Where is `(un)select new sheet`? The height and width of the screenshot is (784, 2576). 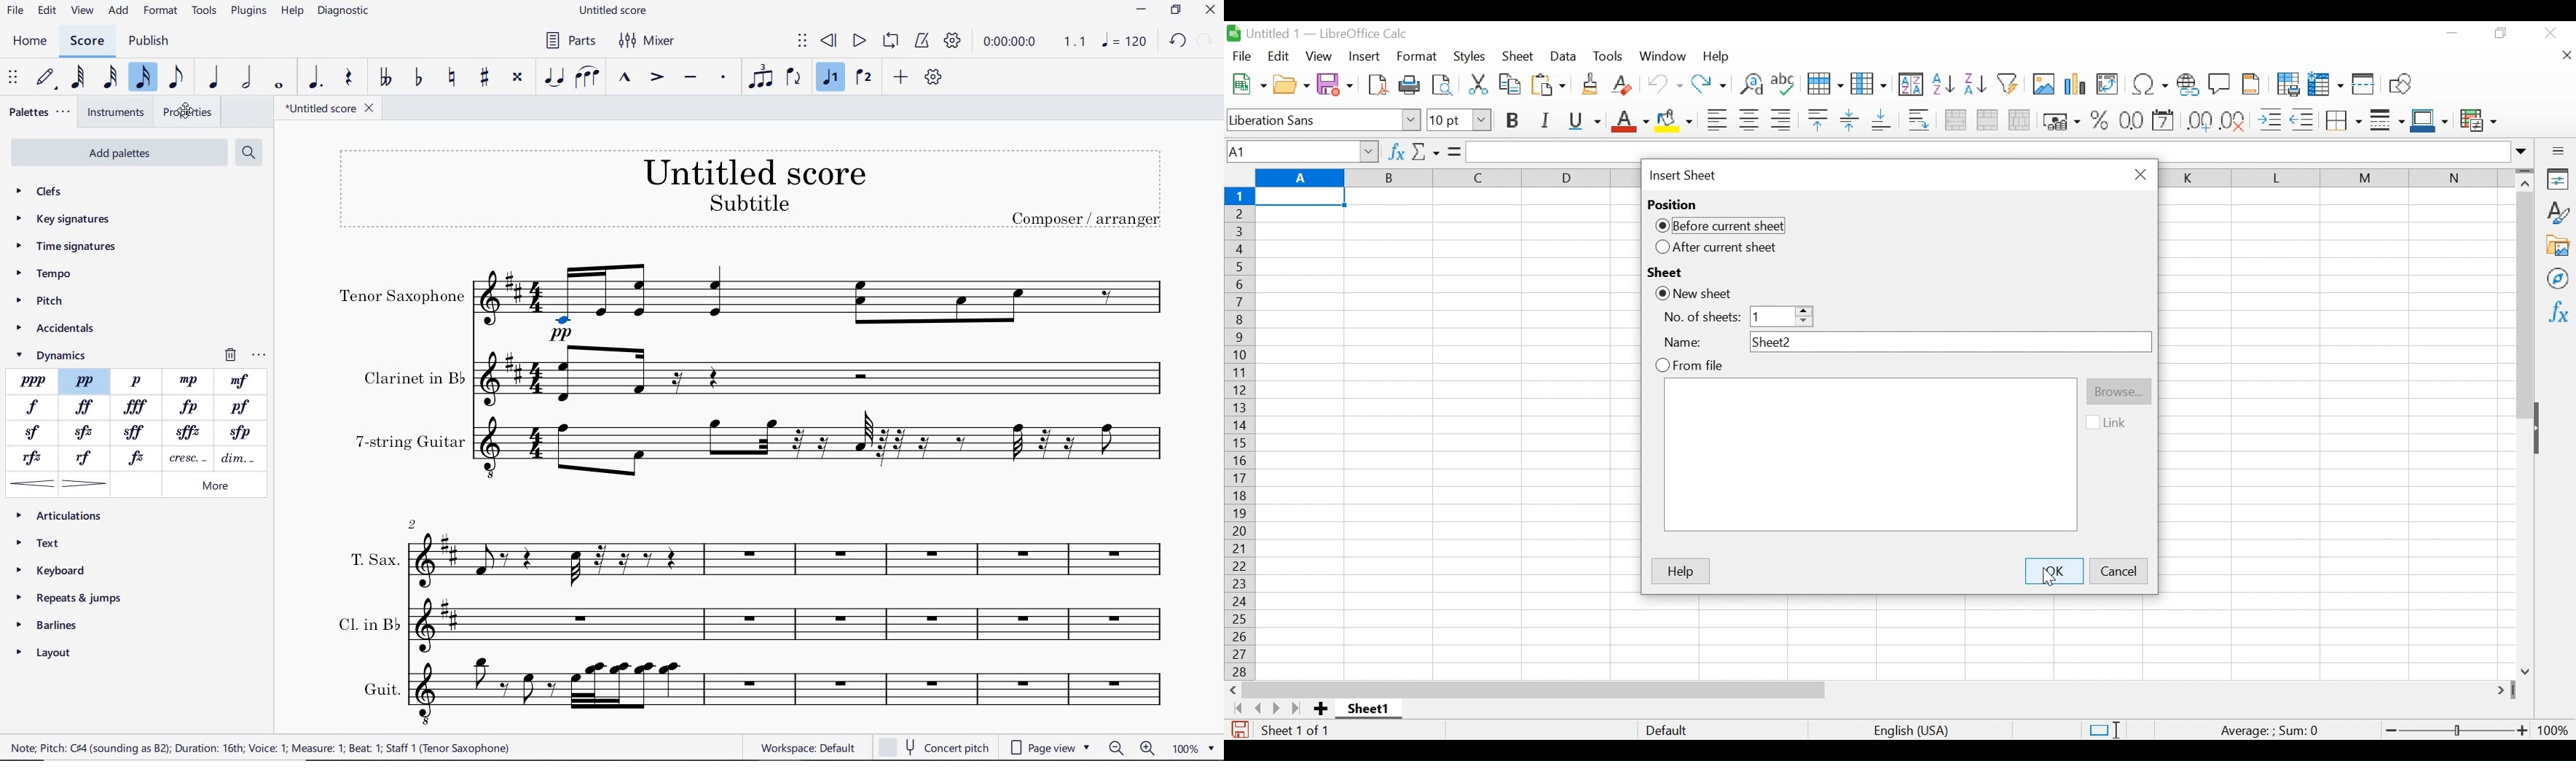 (un)select new sheet is located at coordinates (1696, 294).